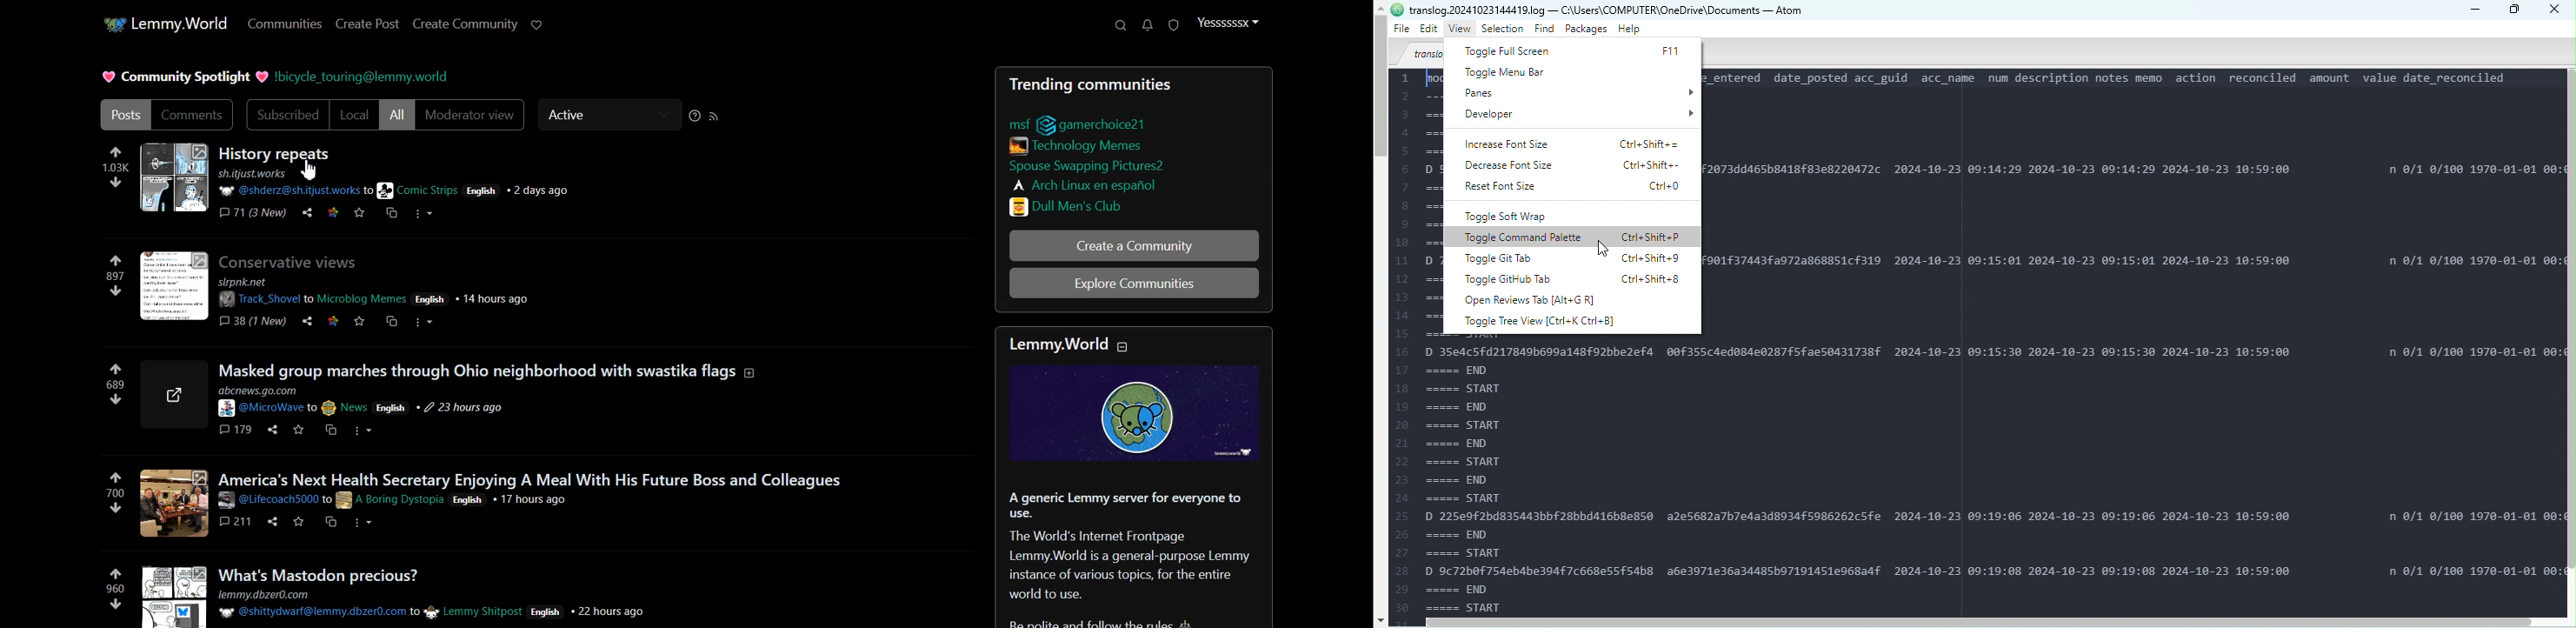 Image resolution: width=2576 pixels, height=644 pixels. Describe the element at coordinates (1574, 277) in the screenshot. I see `Toggle github tab` at that location.